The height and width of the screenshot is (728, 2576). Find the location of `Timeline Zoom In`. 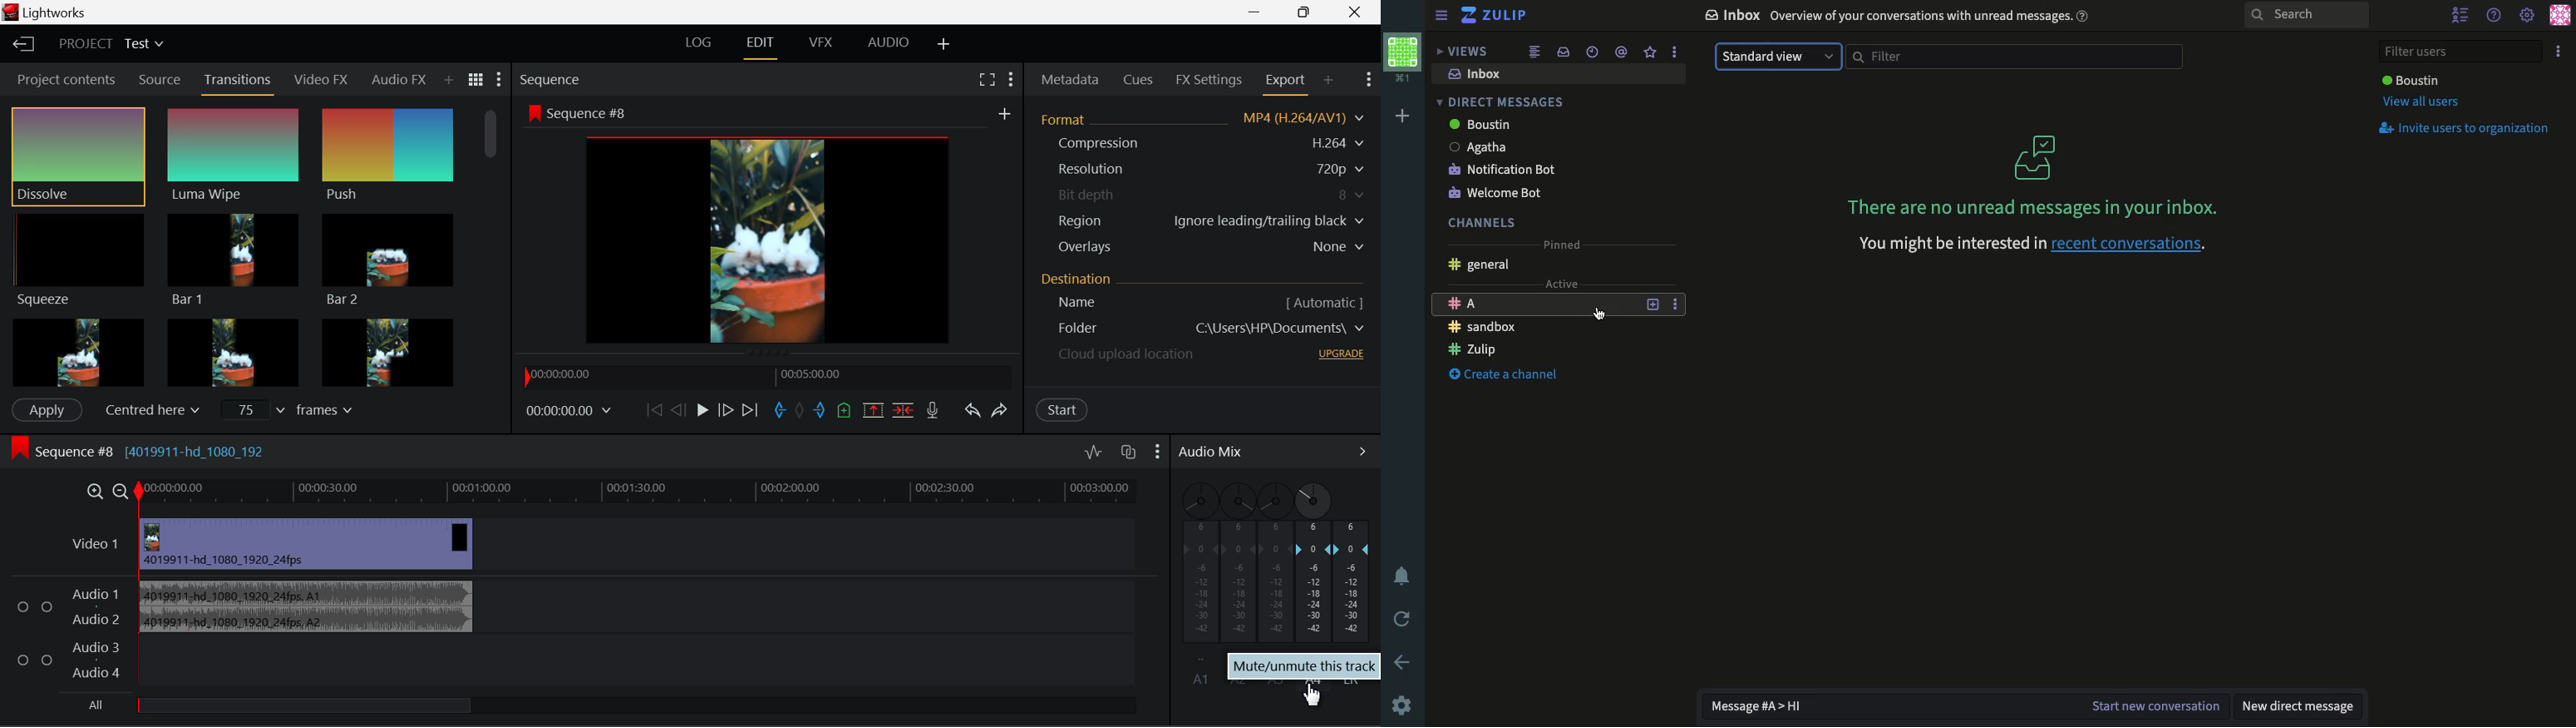

Timeline Zoom In is located at coordinates (94, 492).